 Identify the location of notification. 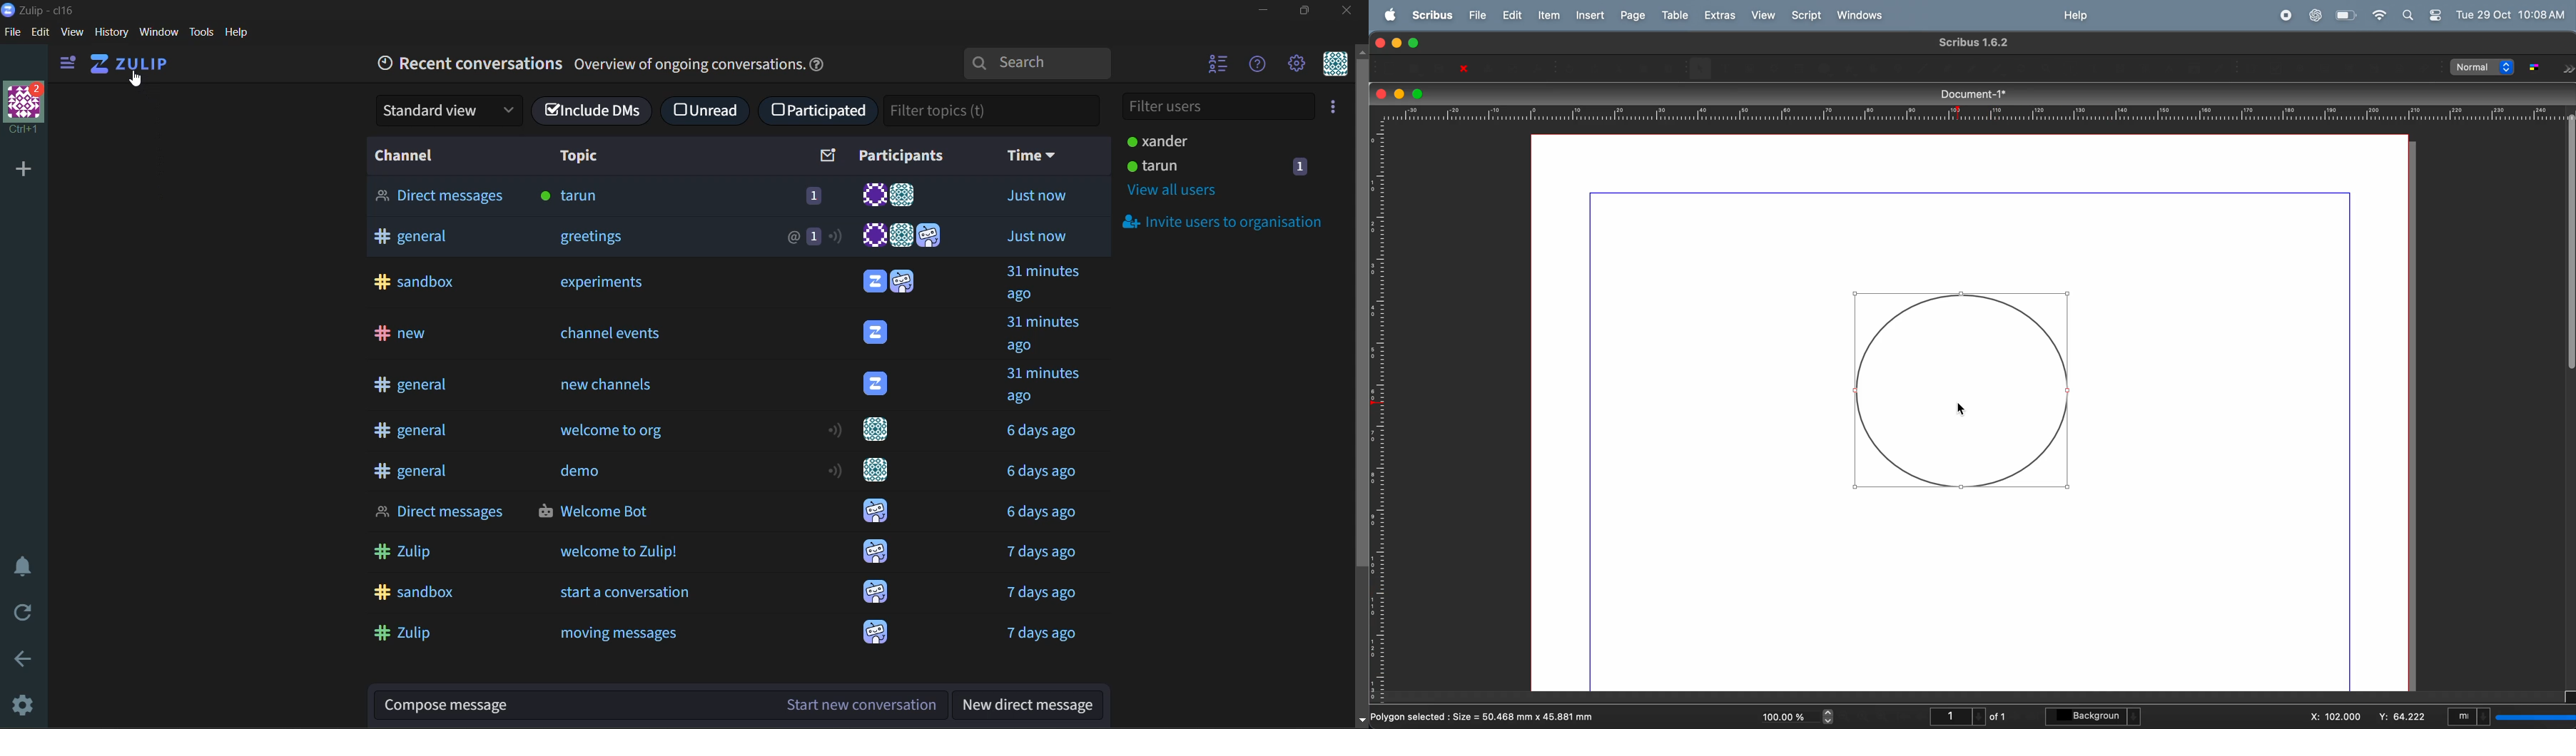
(833, 454).